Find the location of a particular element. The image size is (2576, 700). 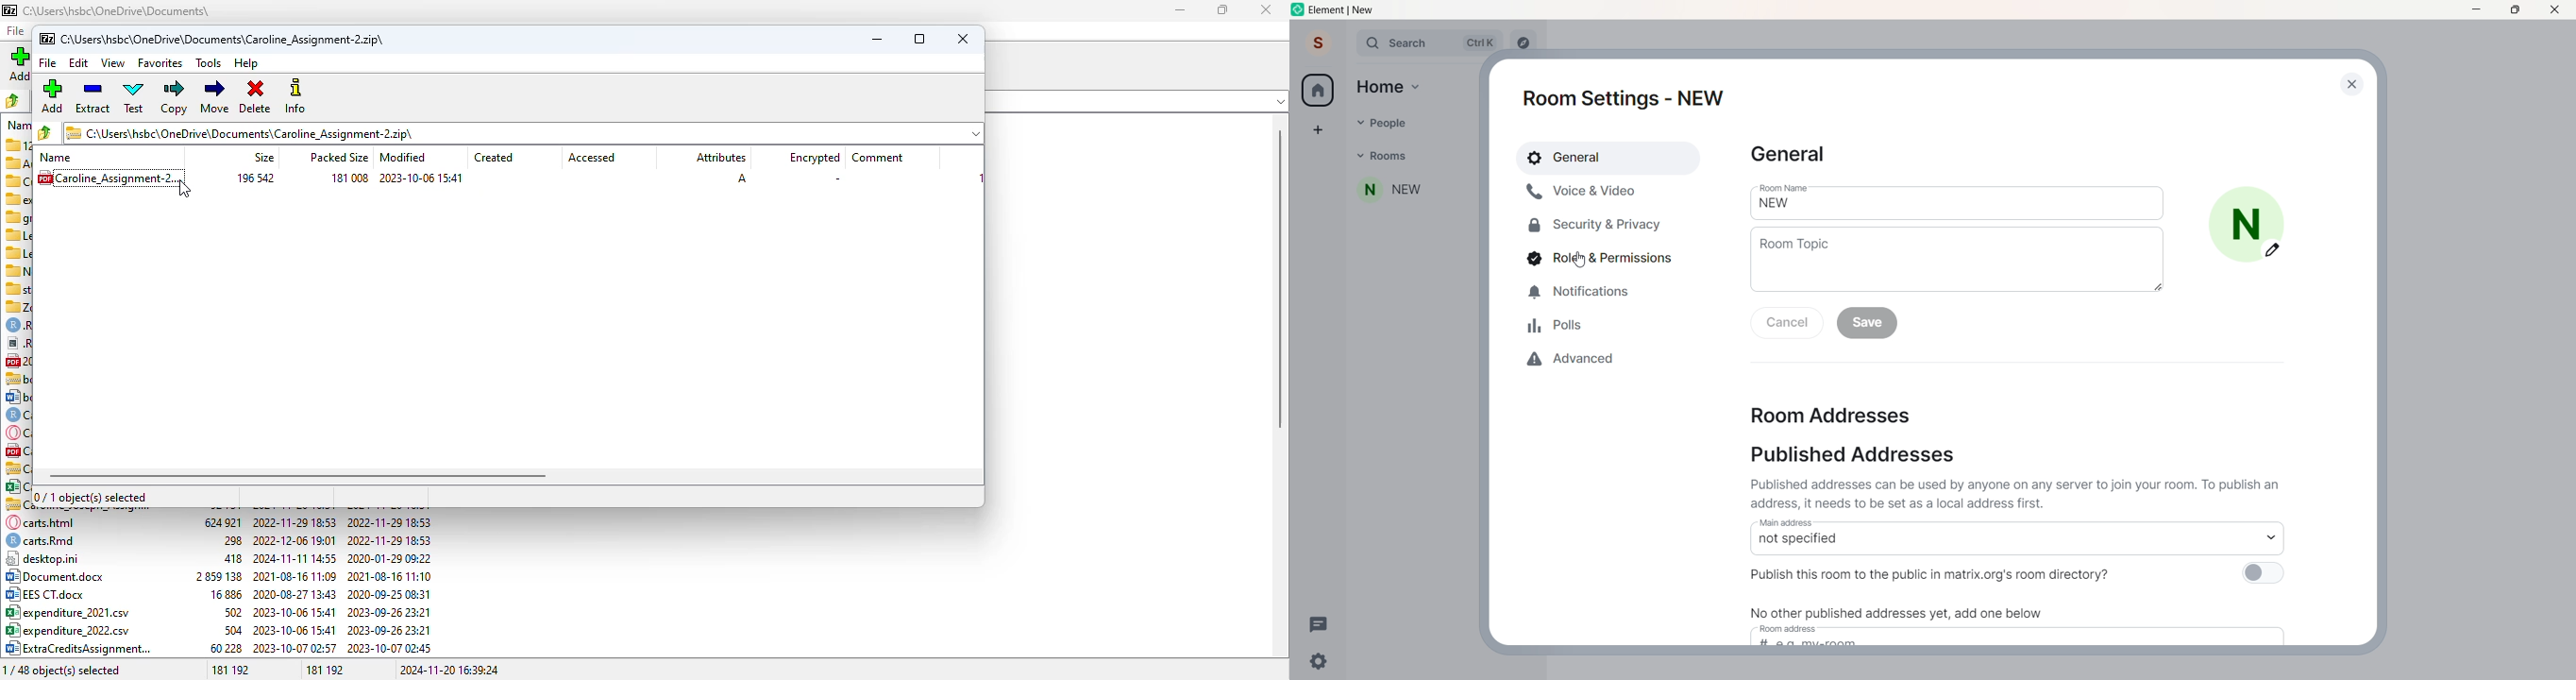

general is located at coordinates (1795, 155).